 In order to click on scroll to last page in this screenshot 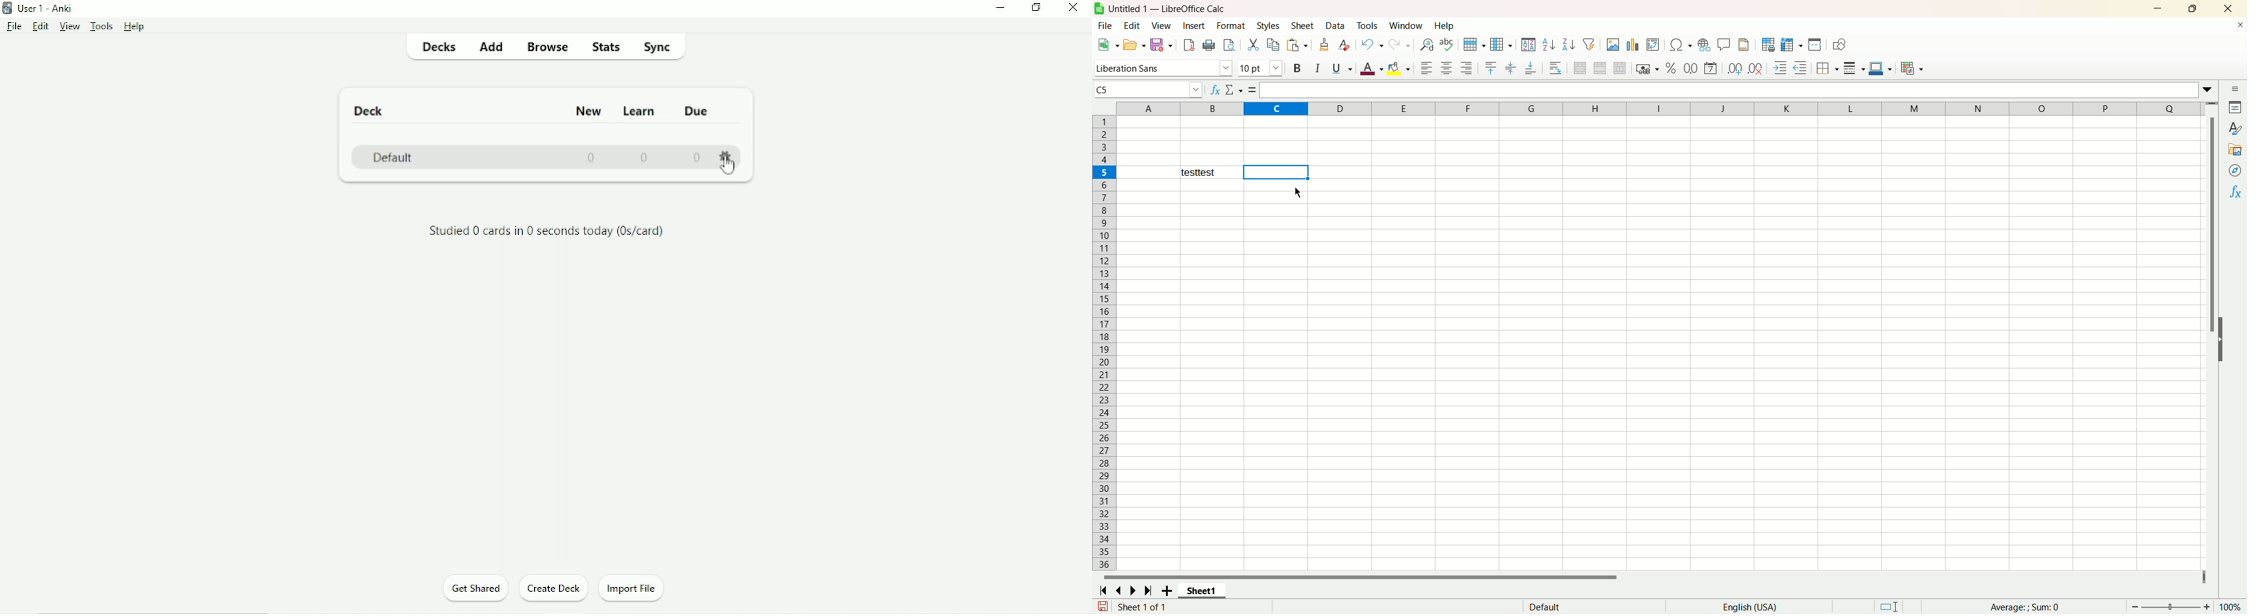, I will do `click(1149, 591)`.